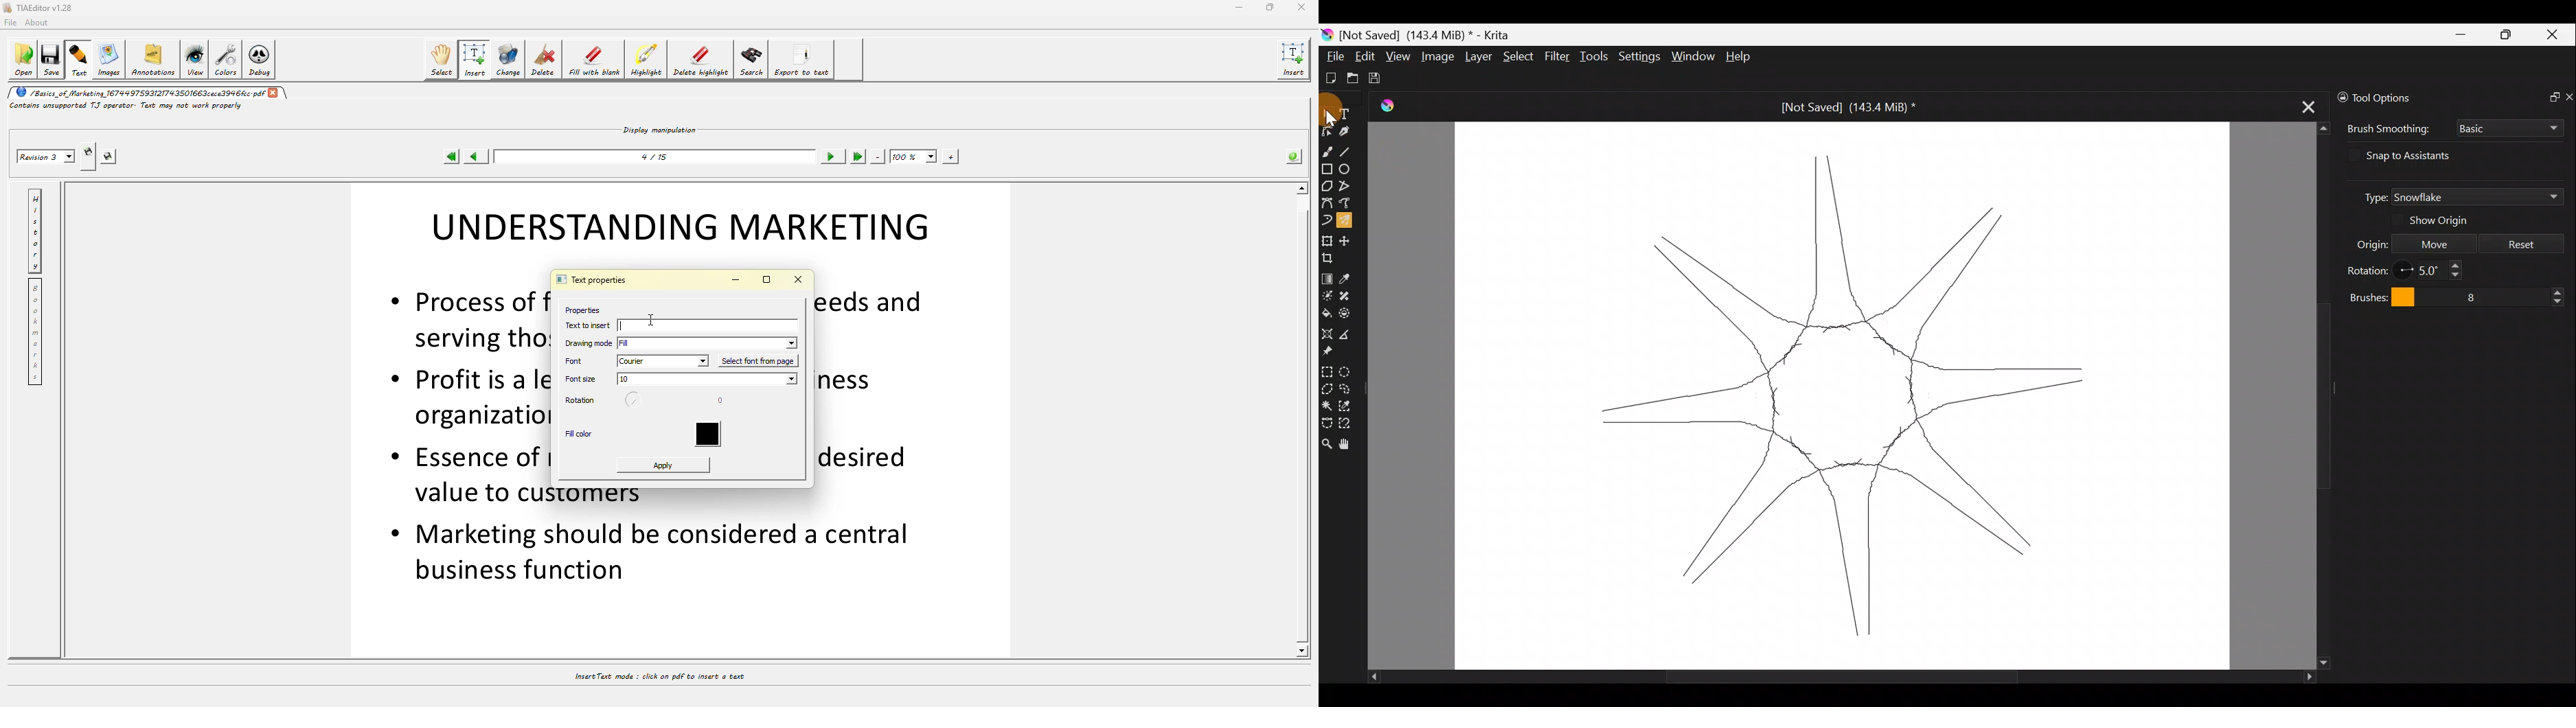 The width and height of the screenshot is (2576, 728). I want to click on Draw a gradient, so click(1327, 275).